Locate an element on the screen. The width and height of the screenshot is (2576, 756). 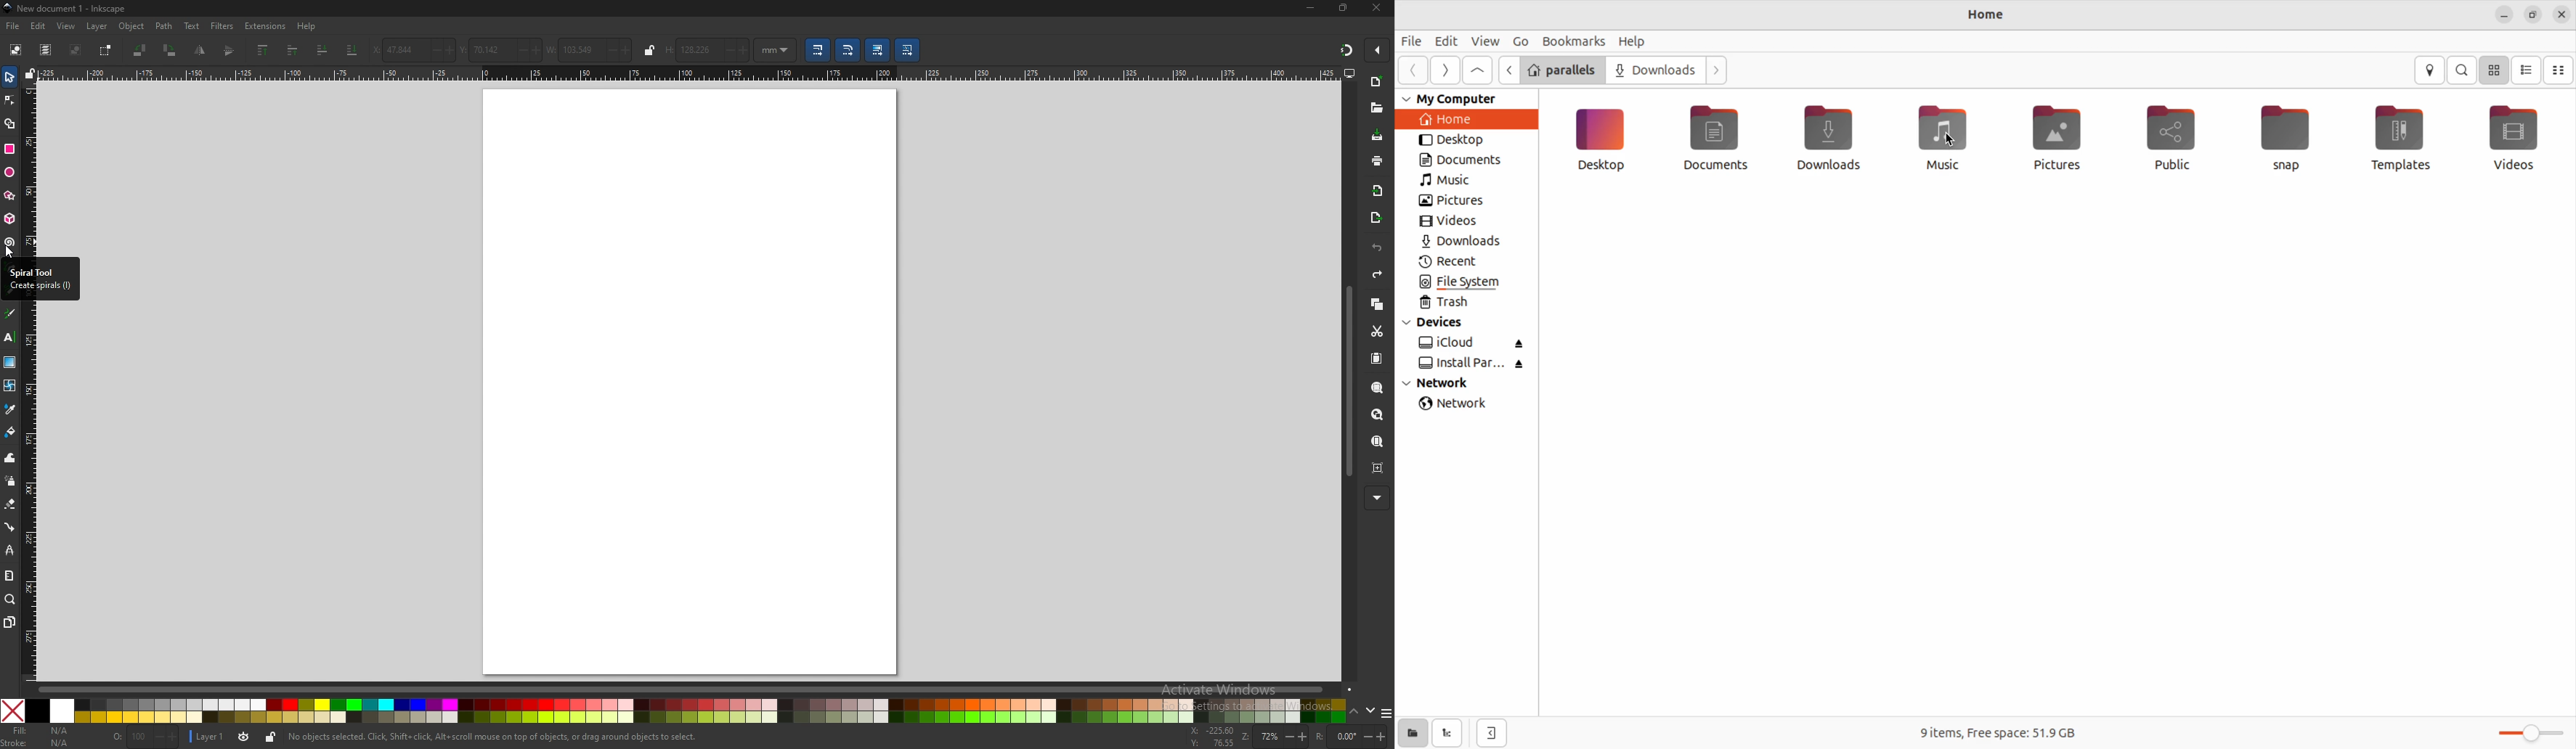
No objects selected. Click, Shift+ click, Alt+scroll mouse on top of objects, or drag around objects to select. is located at coordinates (492, 736).